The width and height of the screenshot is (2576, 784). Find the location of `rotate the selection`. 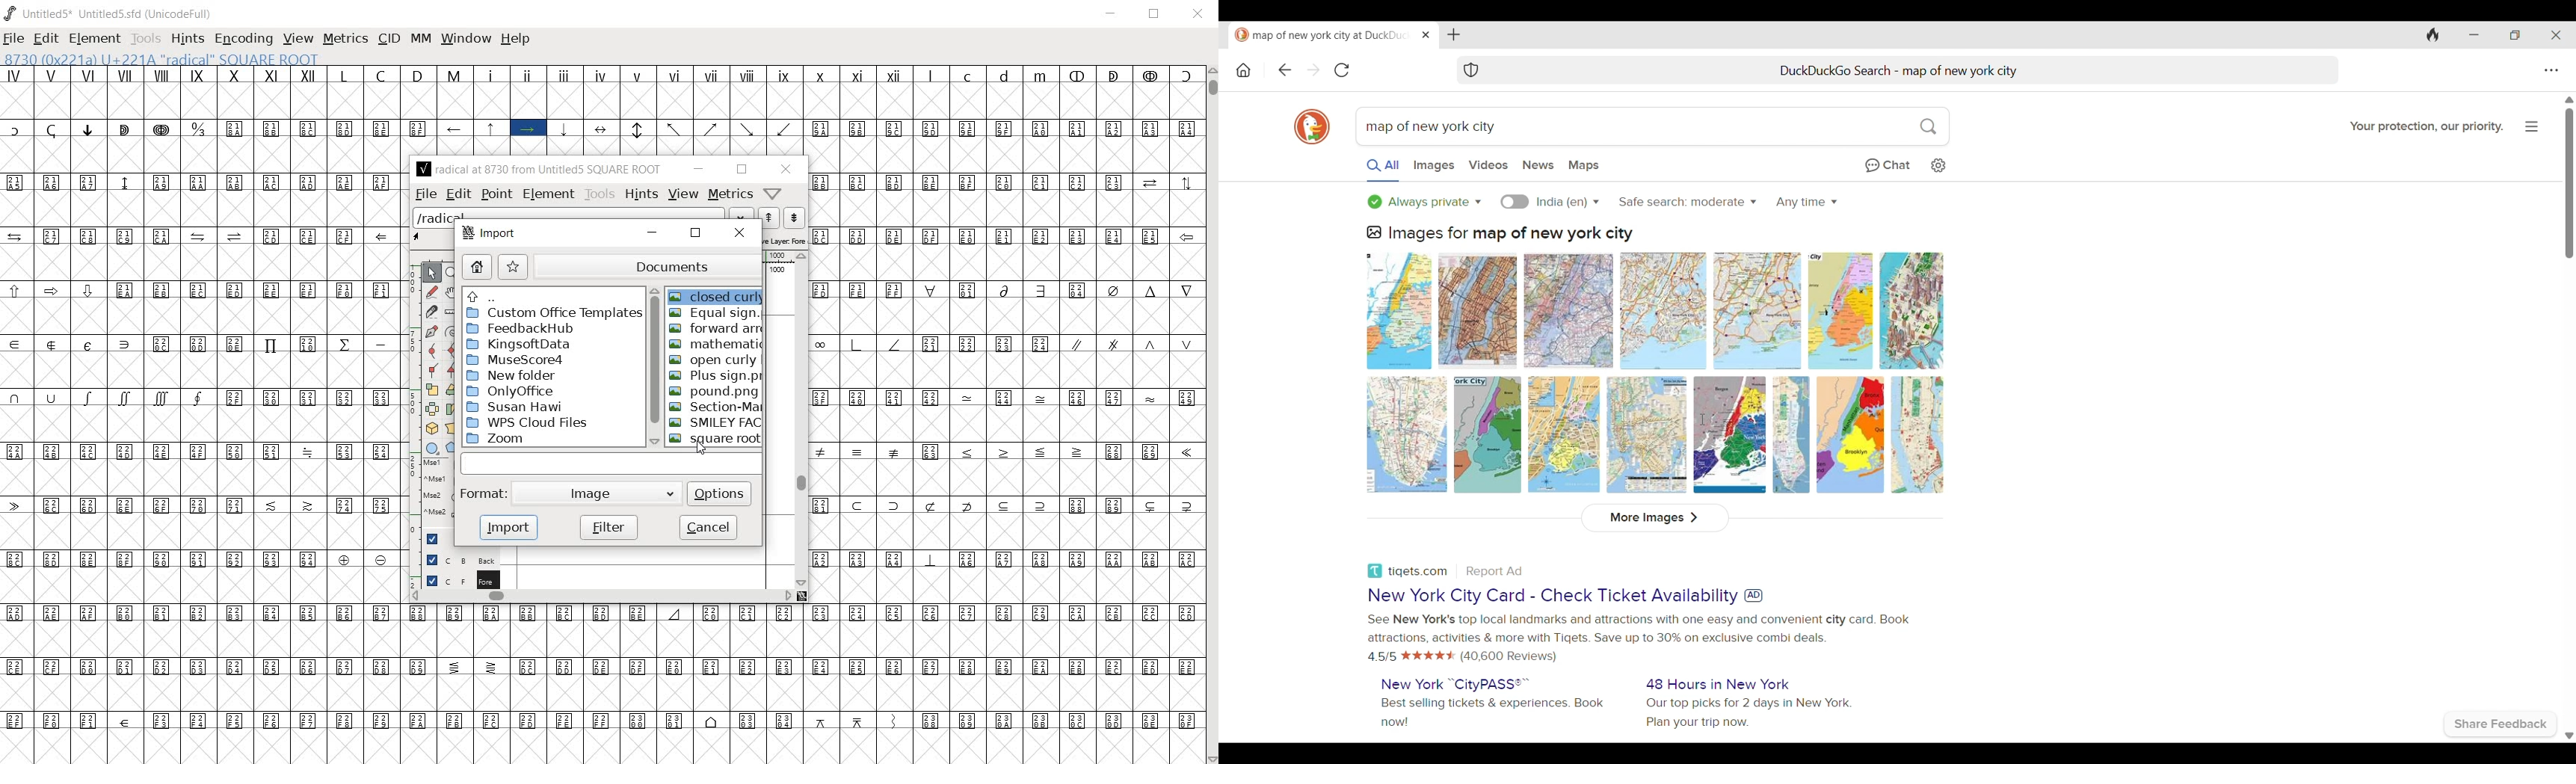

rotate the selection is located at coordinates (451, 389).